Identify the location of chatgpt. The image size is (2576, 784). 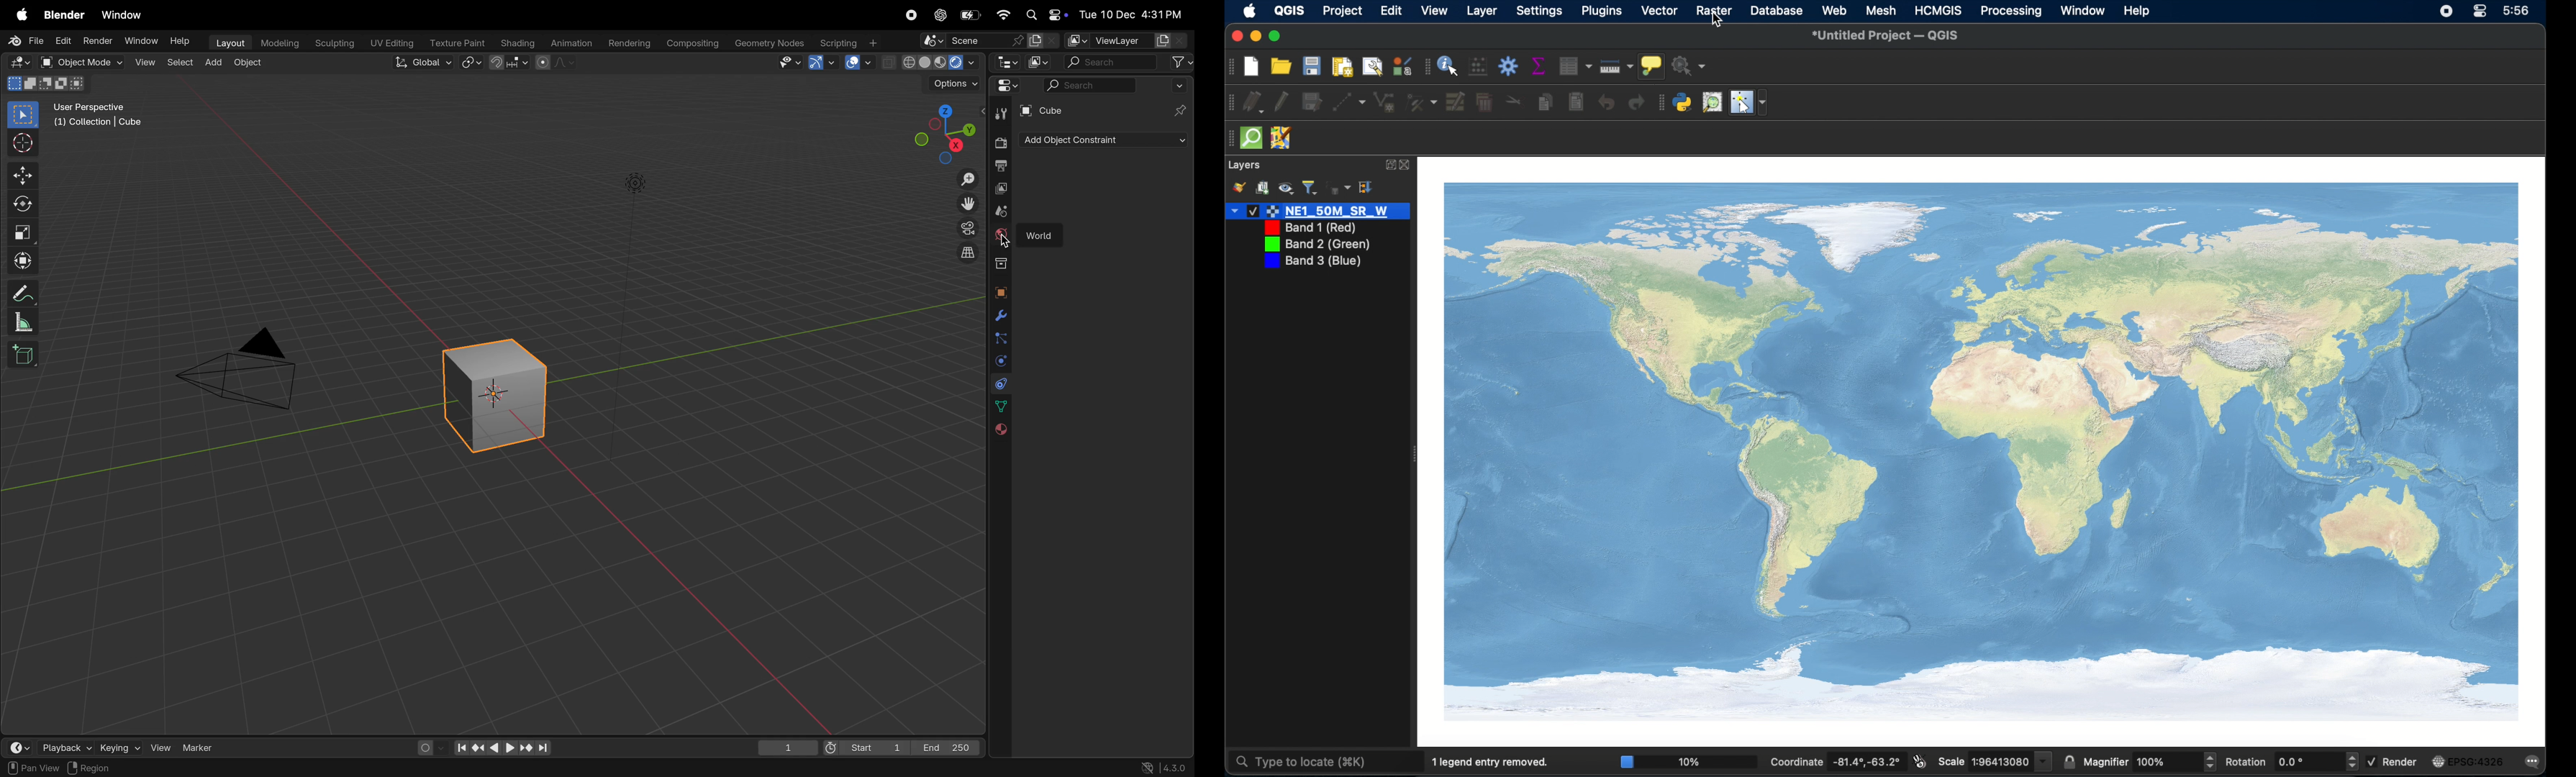
(941, 15).